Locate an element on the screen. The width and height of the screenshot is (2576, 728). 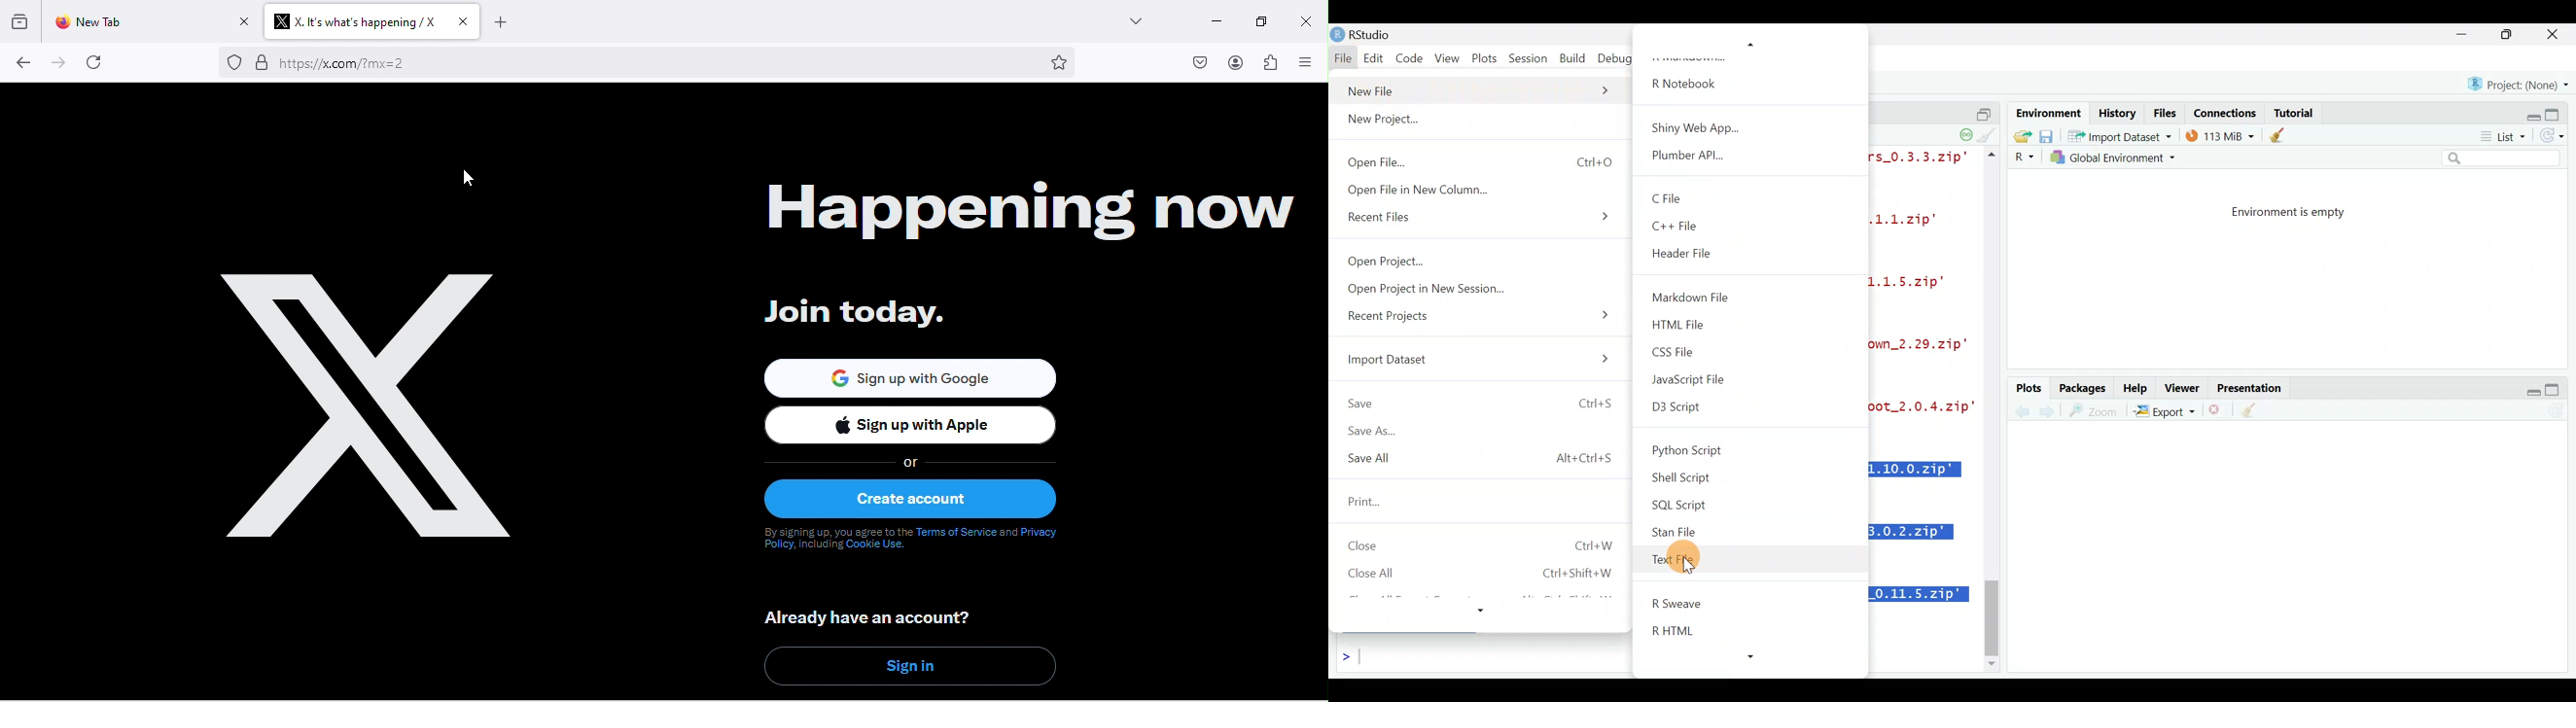
Print... is located at coordinates (1382, 504).